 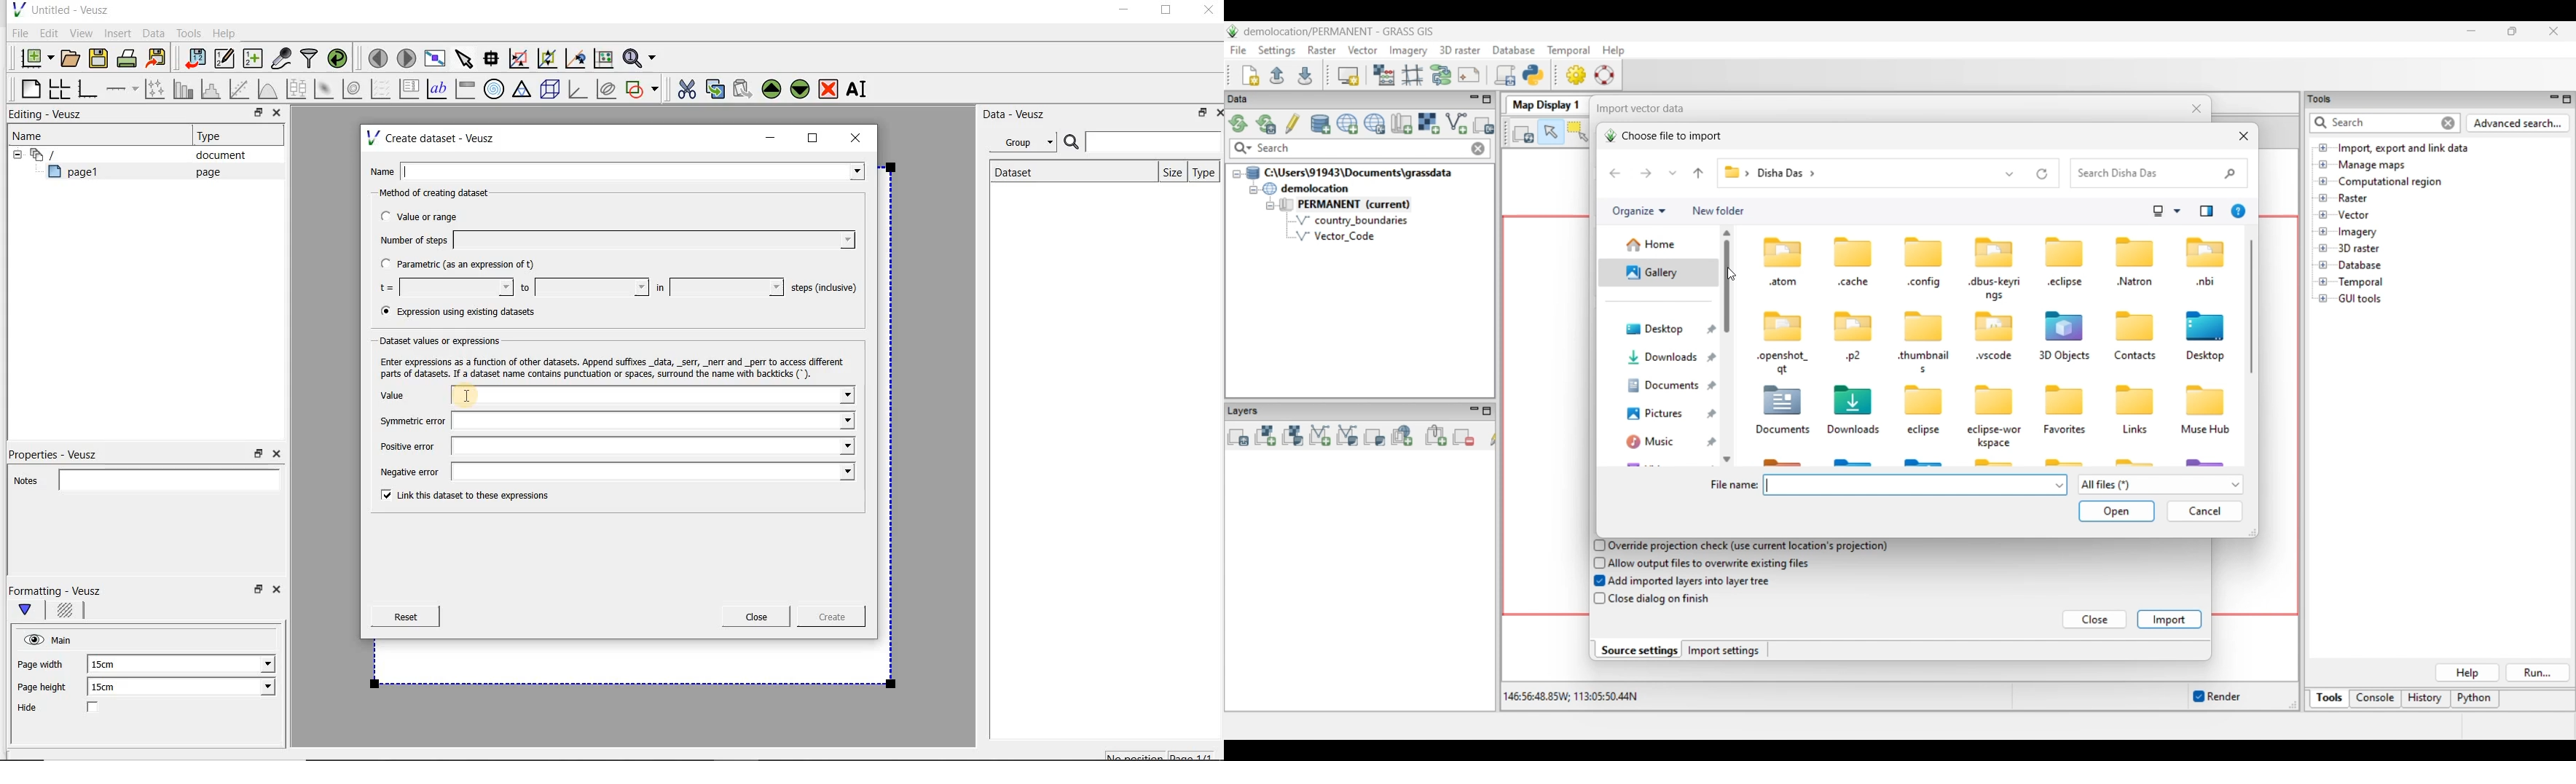 I want to click on Type, so click(x=215, y=136).